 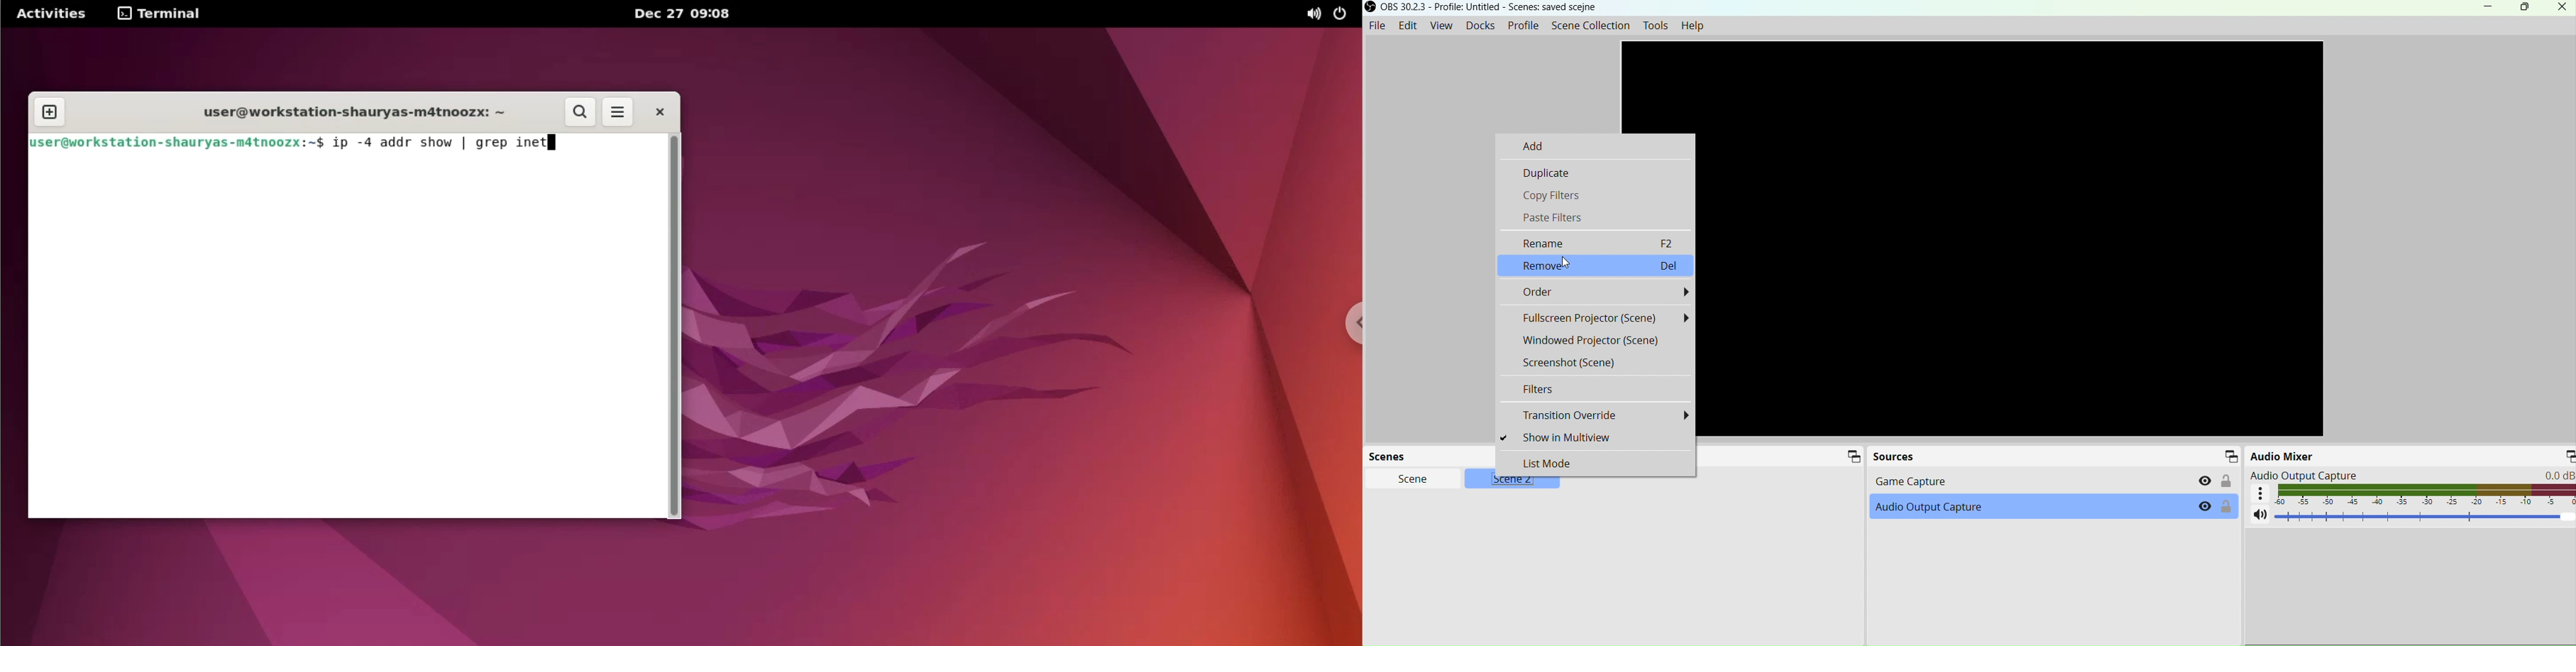 I want to click on Game Capture, so click(x=2022, y=481).